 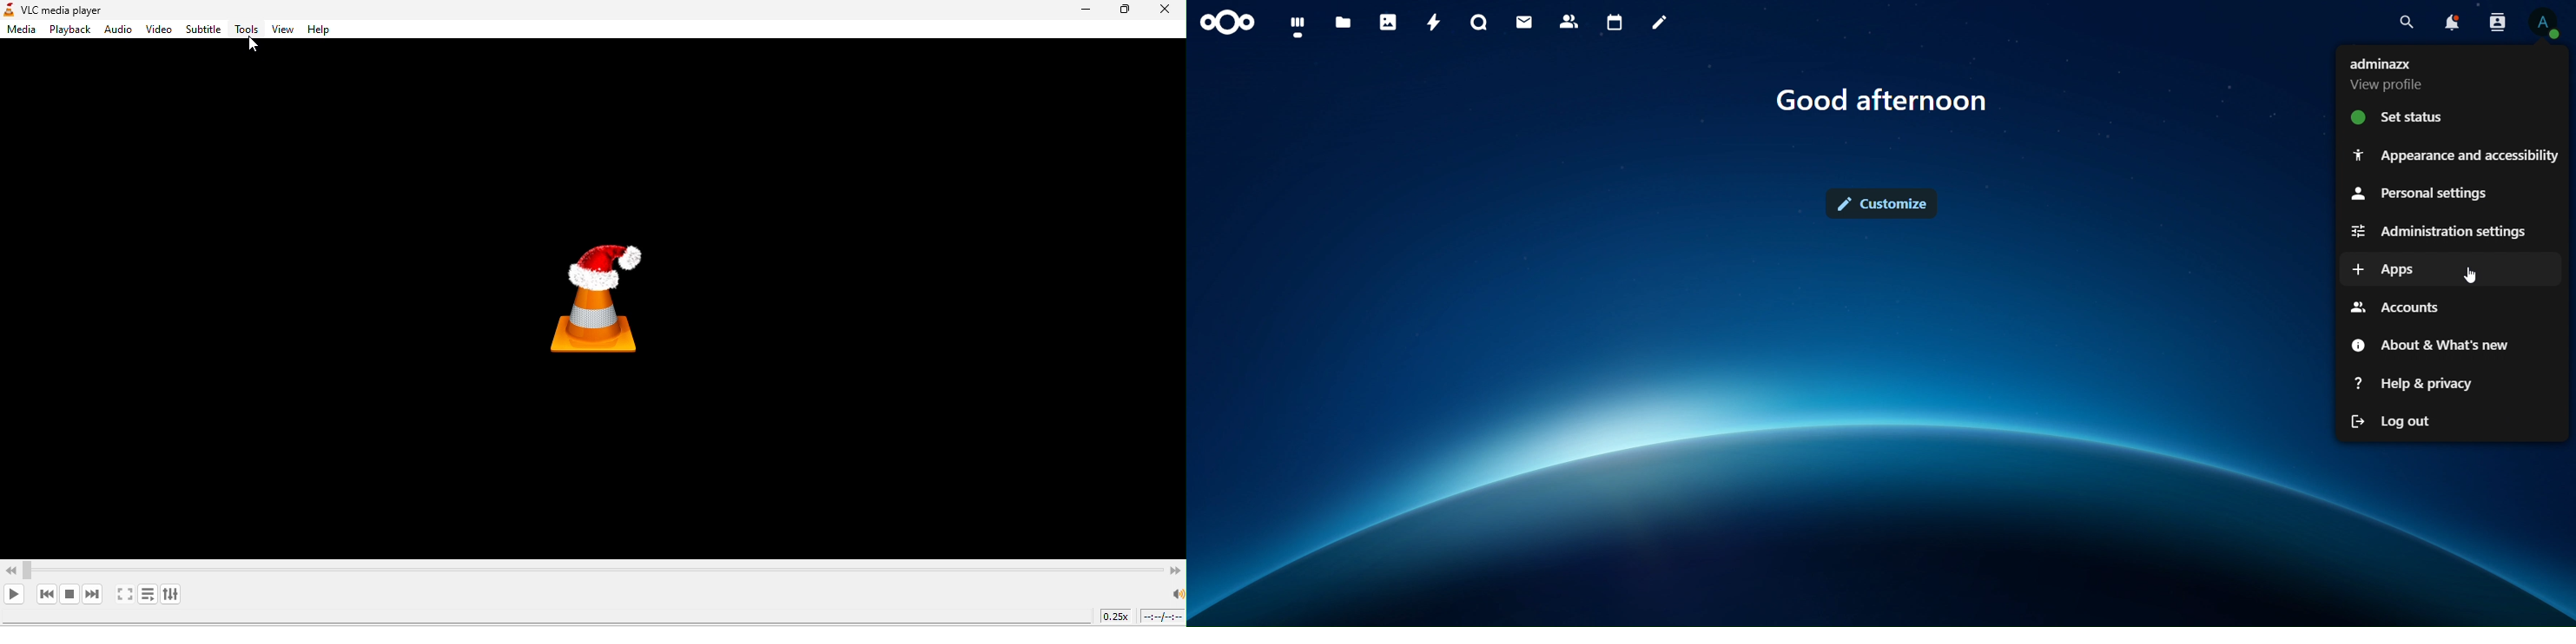 I want to click on files, so click(x=1343, y=23).